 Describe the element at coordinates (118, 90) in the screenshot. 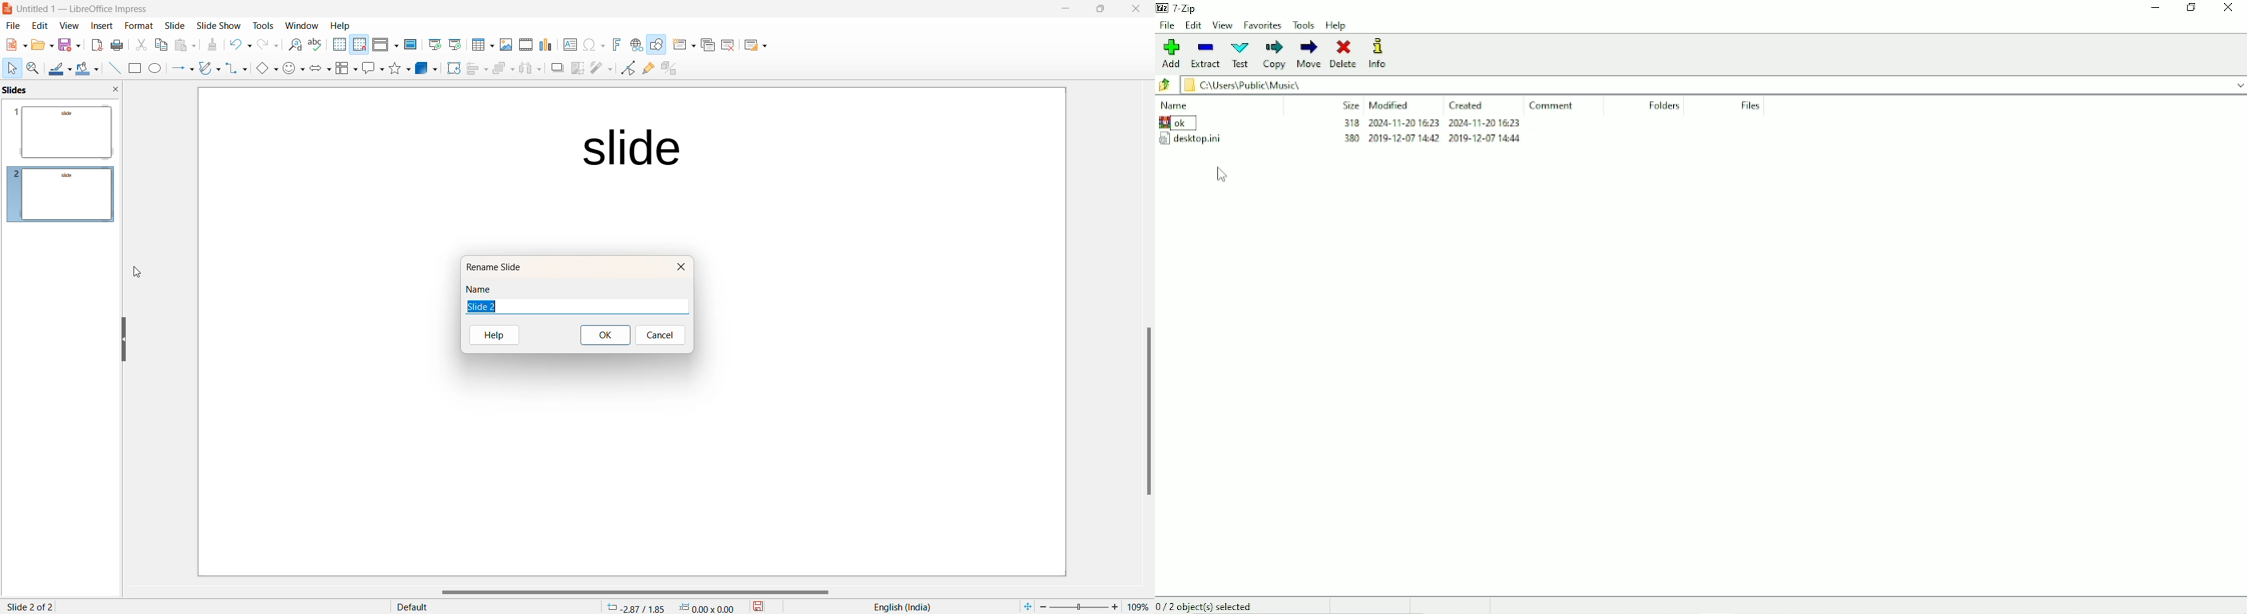

I see `close slide preview pane` at that location.